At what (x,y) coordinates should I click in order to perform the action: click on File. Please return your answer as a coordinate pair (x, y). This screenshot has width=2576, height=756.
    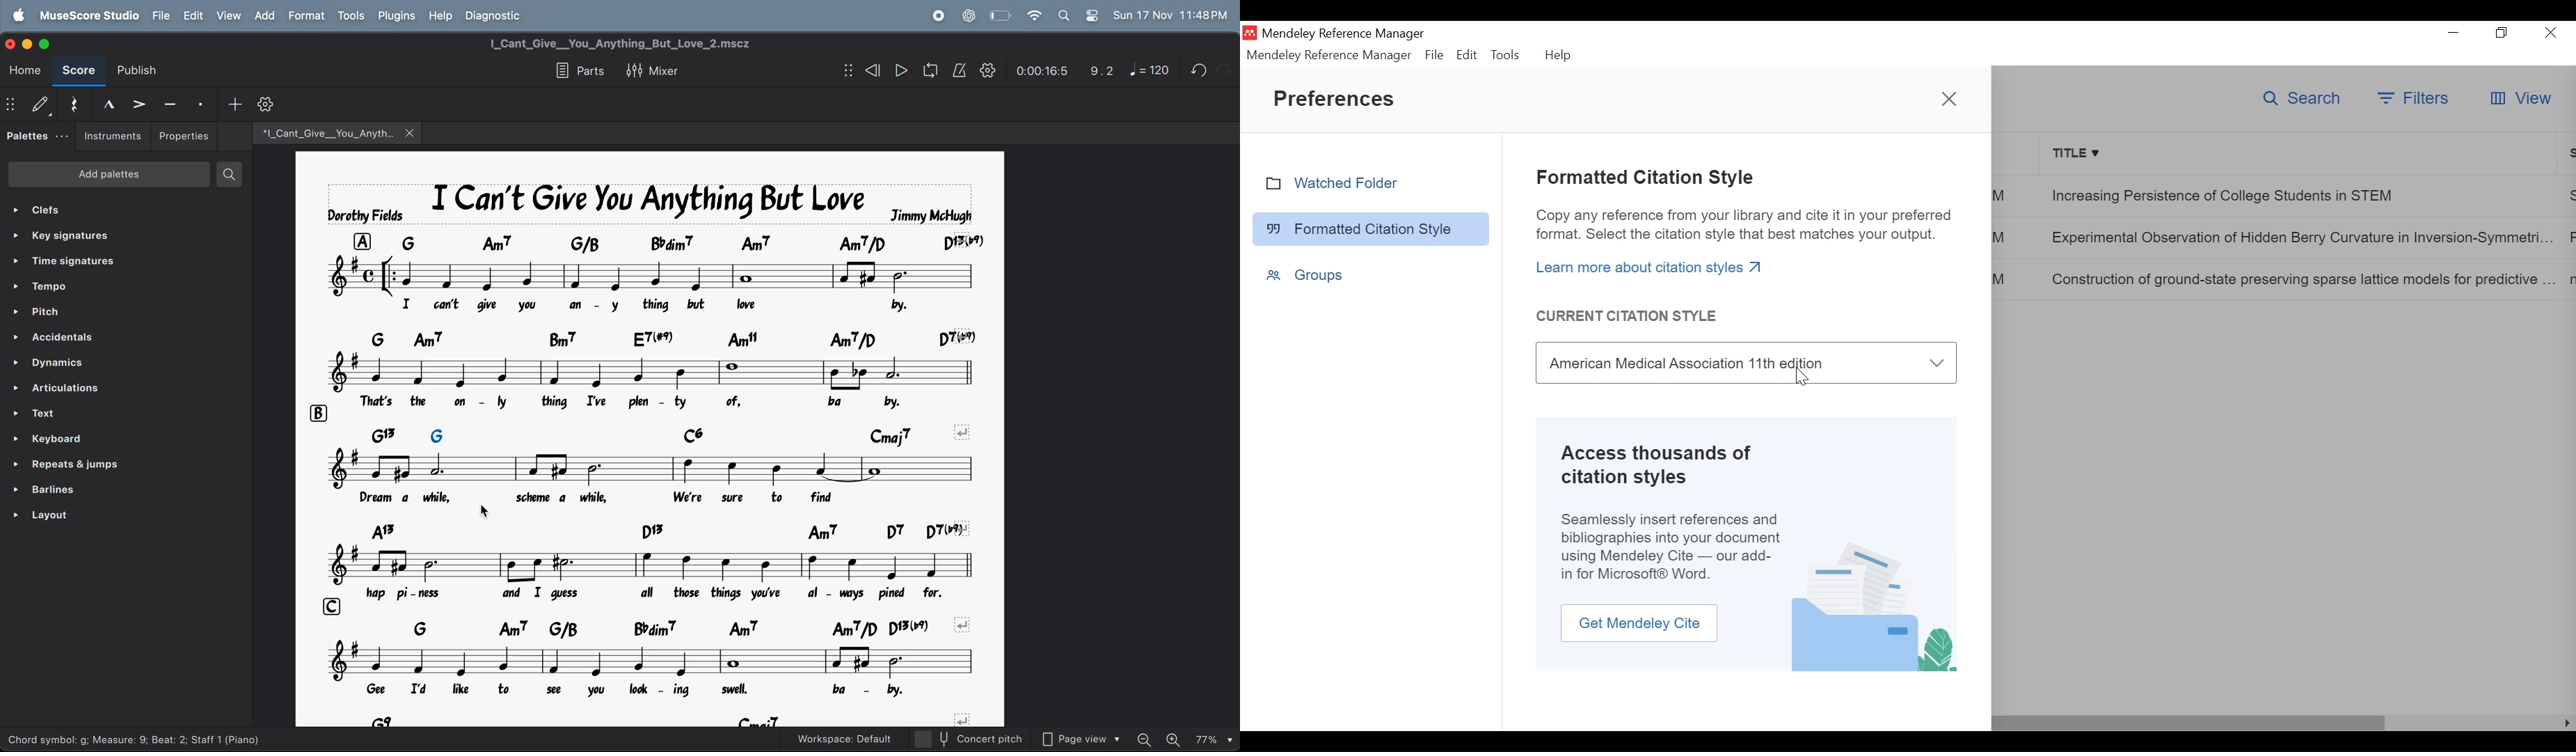
    Looking at the image, I should click on (1433, 55).